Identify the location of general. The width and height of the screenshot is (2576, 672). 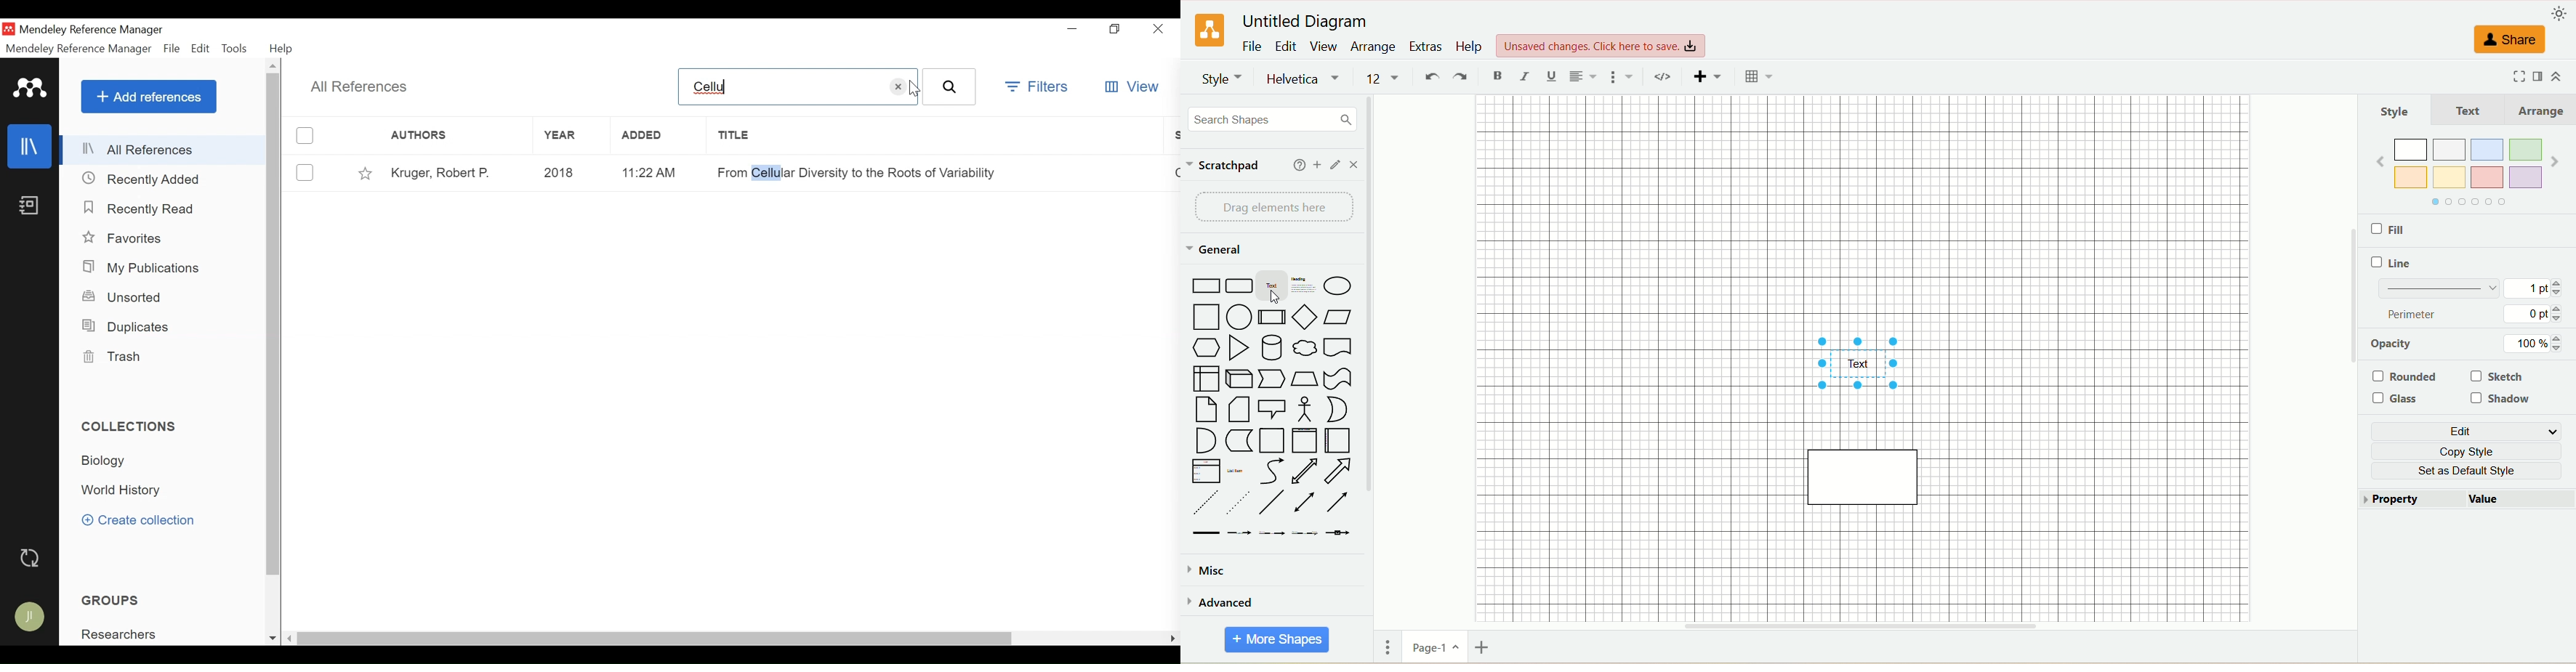
(1215, 249).